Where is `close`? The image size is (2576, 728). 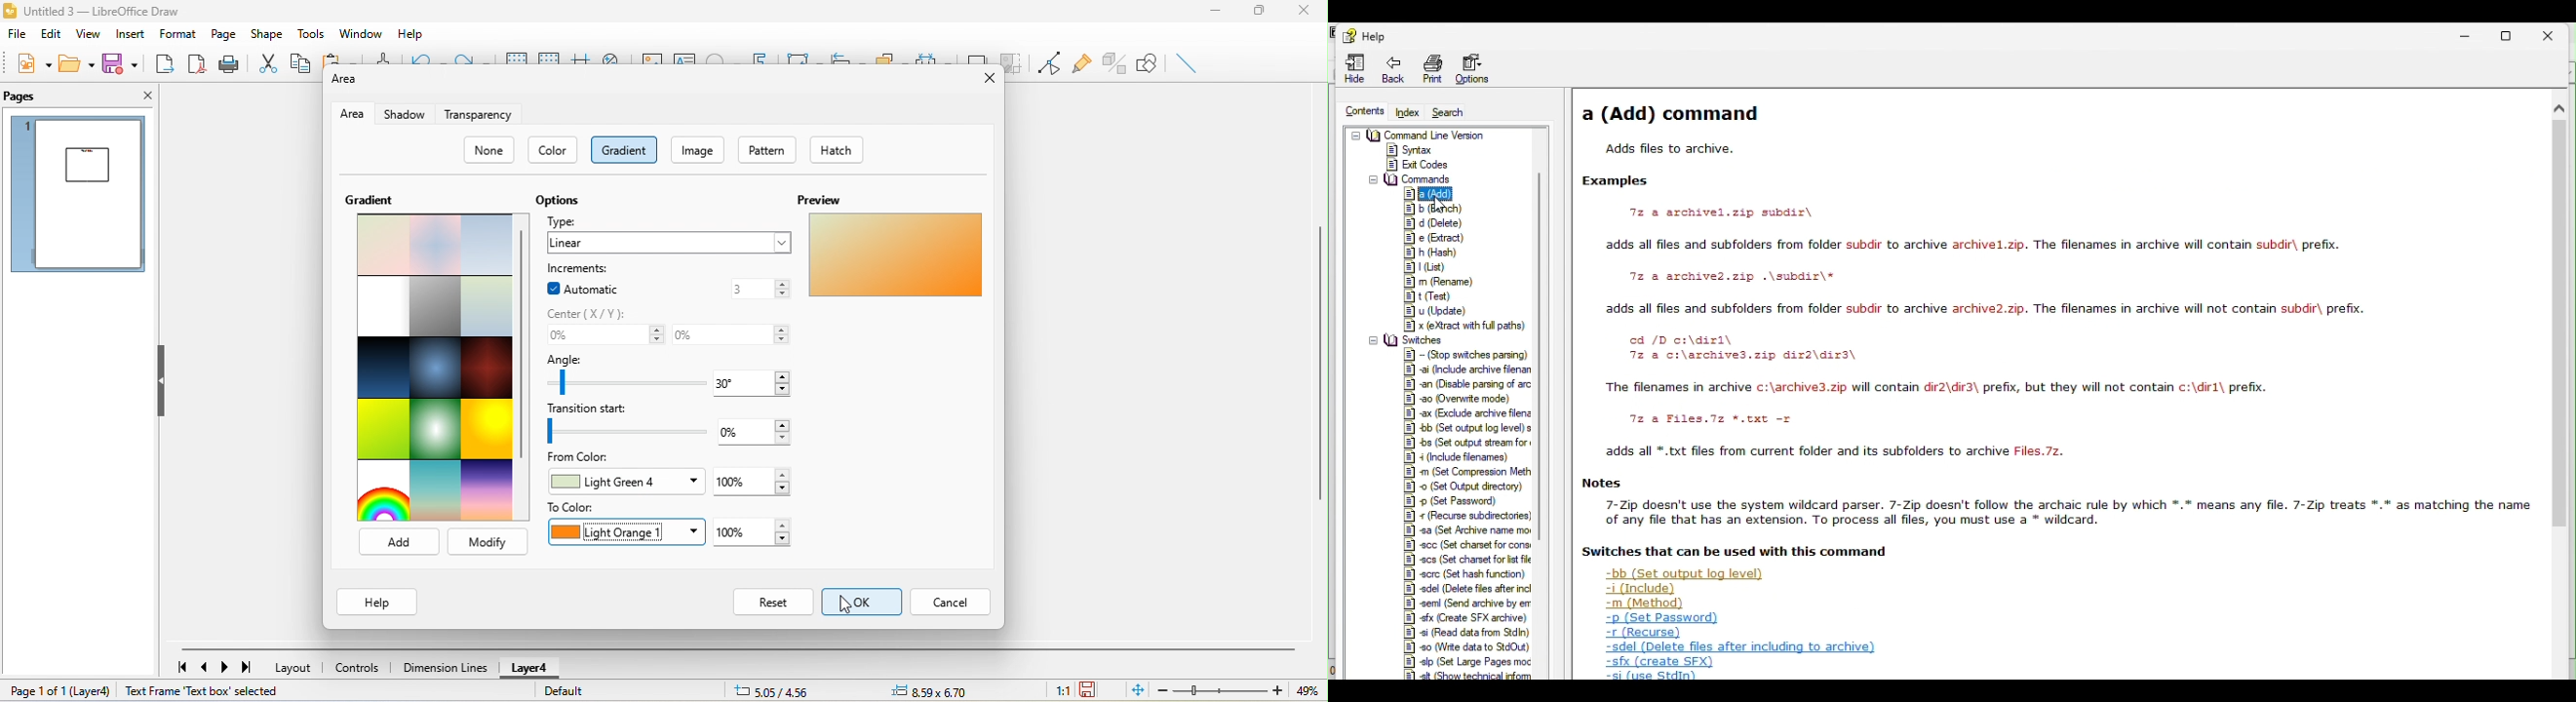 close is located at coordinates (1308, 11).